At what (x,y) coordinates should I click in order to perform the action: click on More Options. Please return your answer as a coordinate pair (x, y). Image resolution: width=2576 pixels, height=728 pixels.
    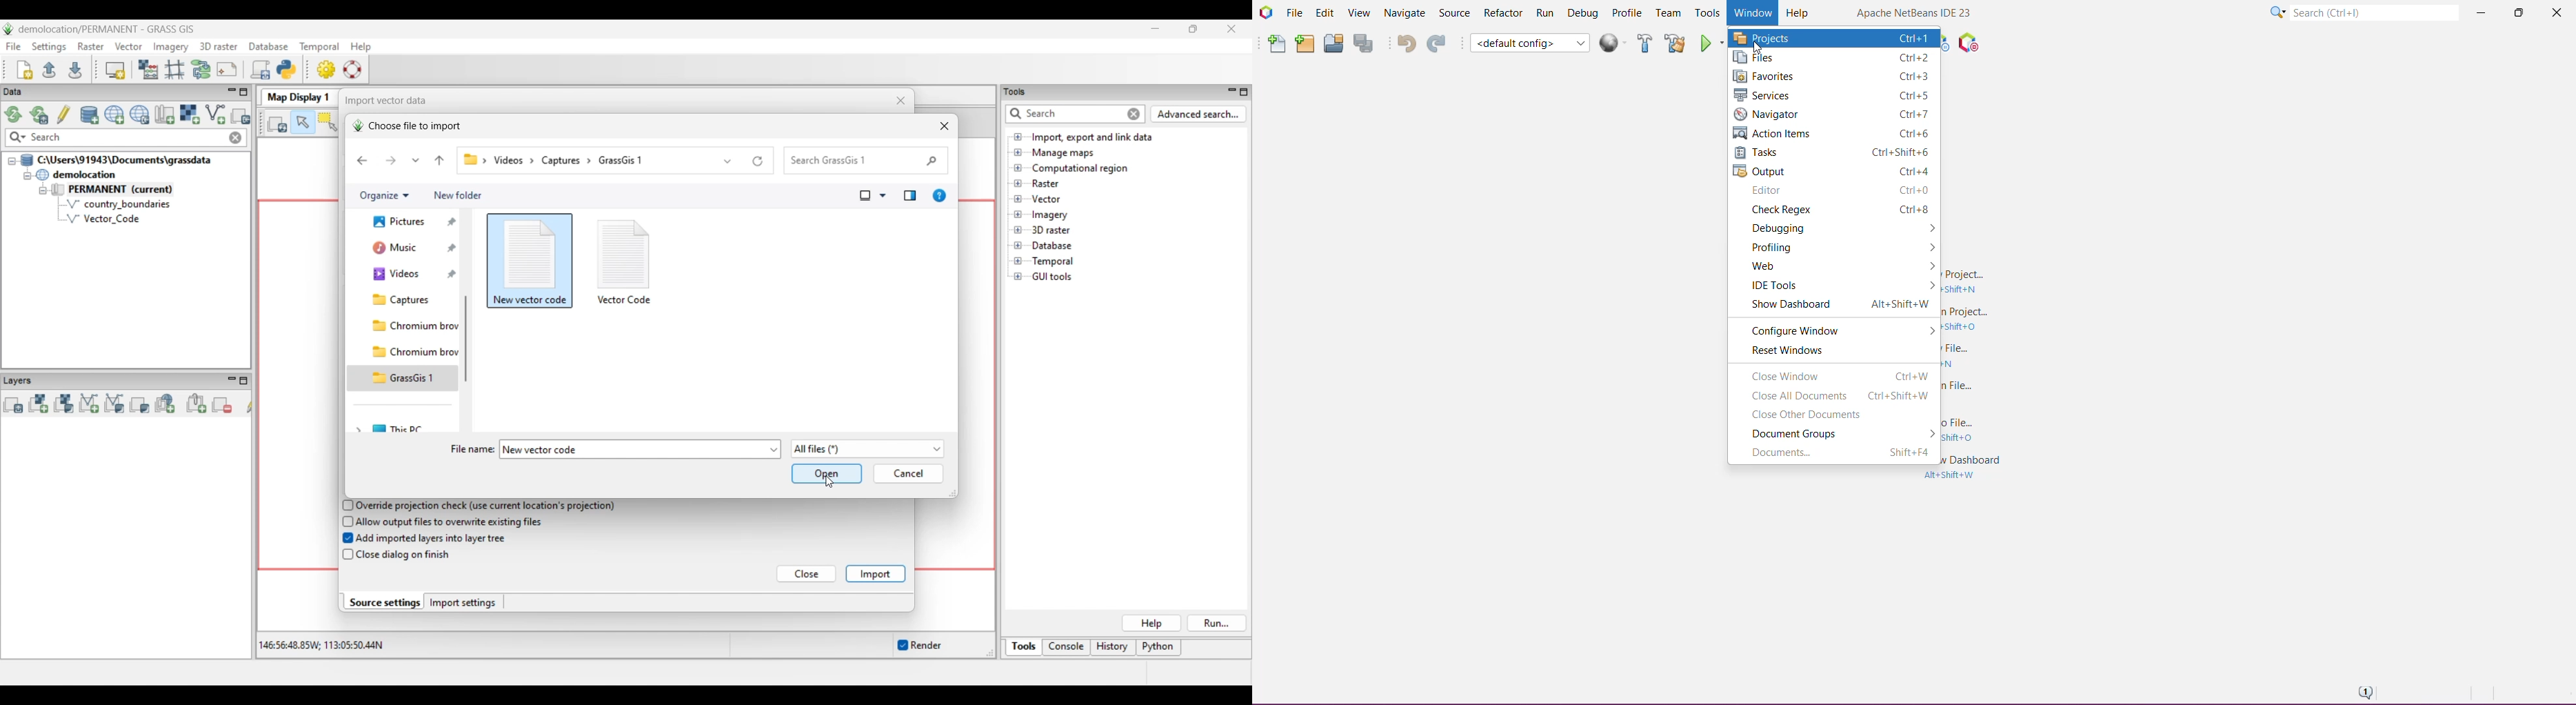
    Looking at the image, I should click on (1931, 330).